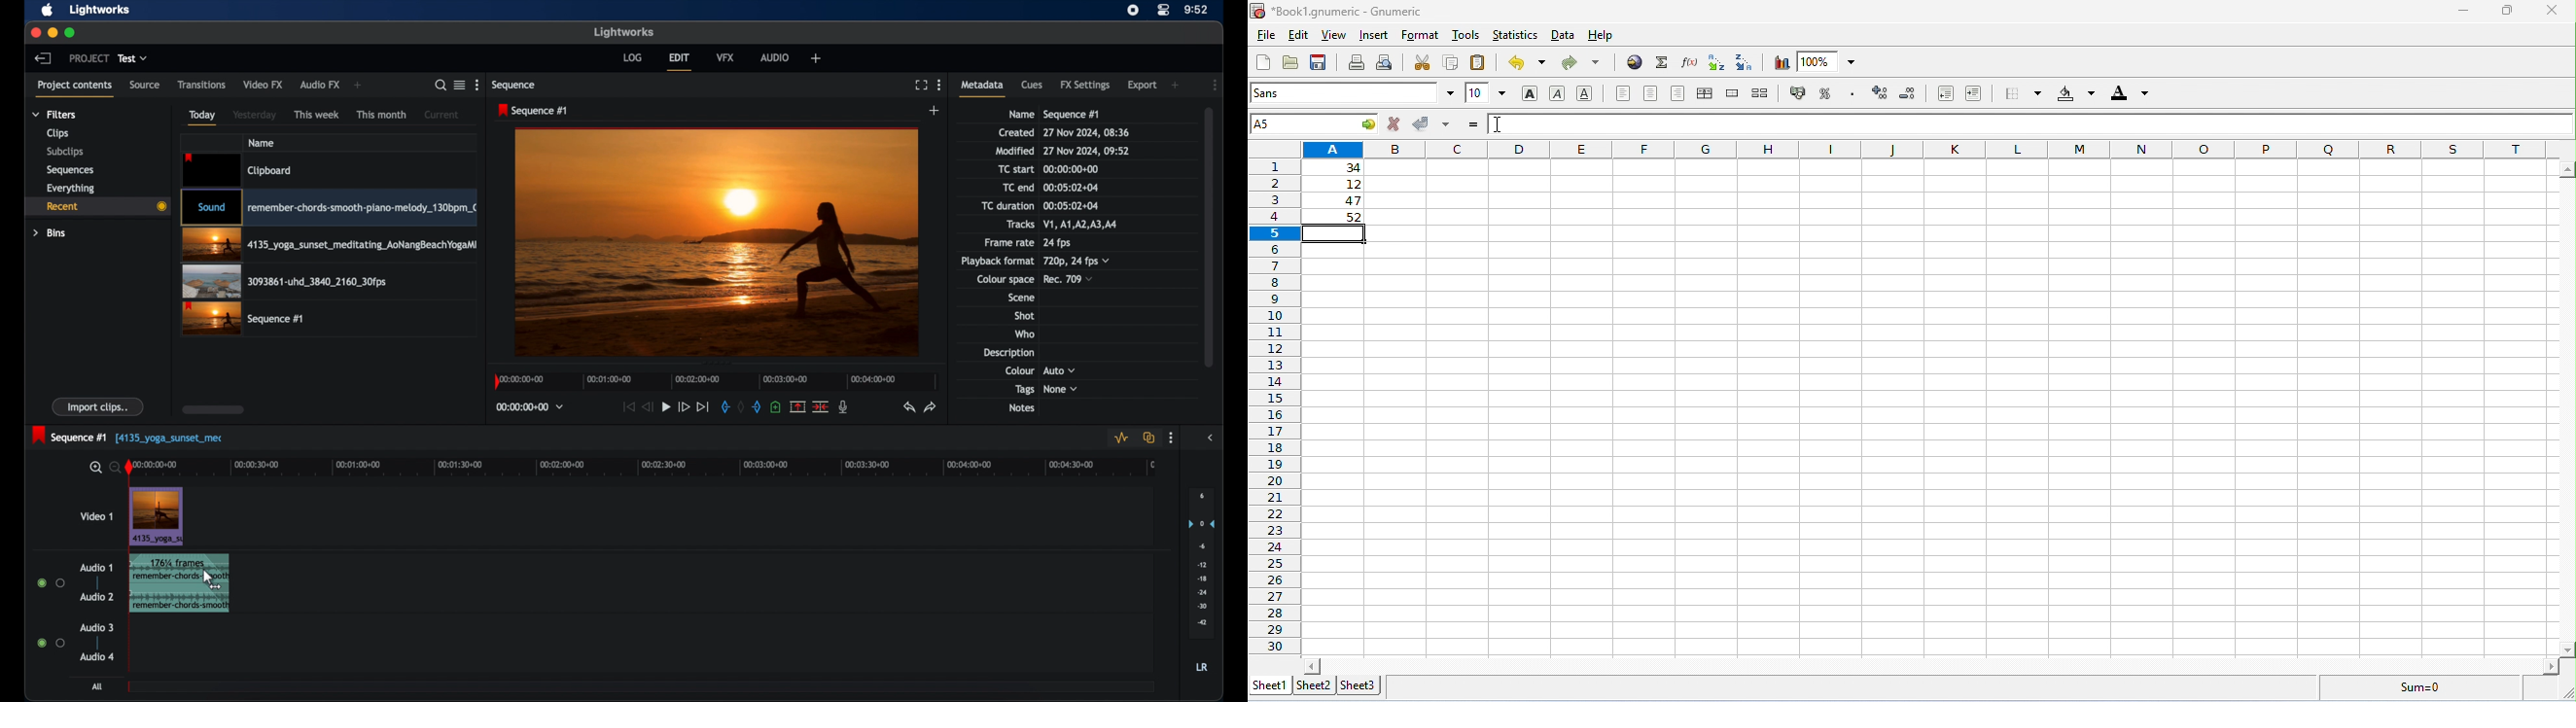  What do you see at coordinates (1335, 12) in the screenshot?
I see `title` at bounding box center [1335, 12].